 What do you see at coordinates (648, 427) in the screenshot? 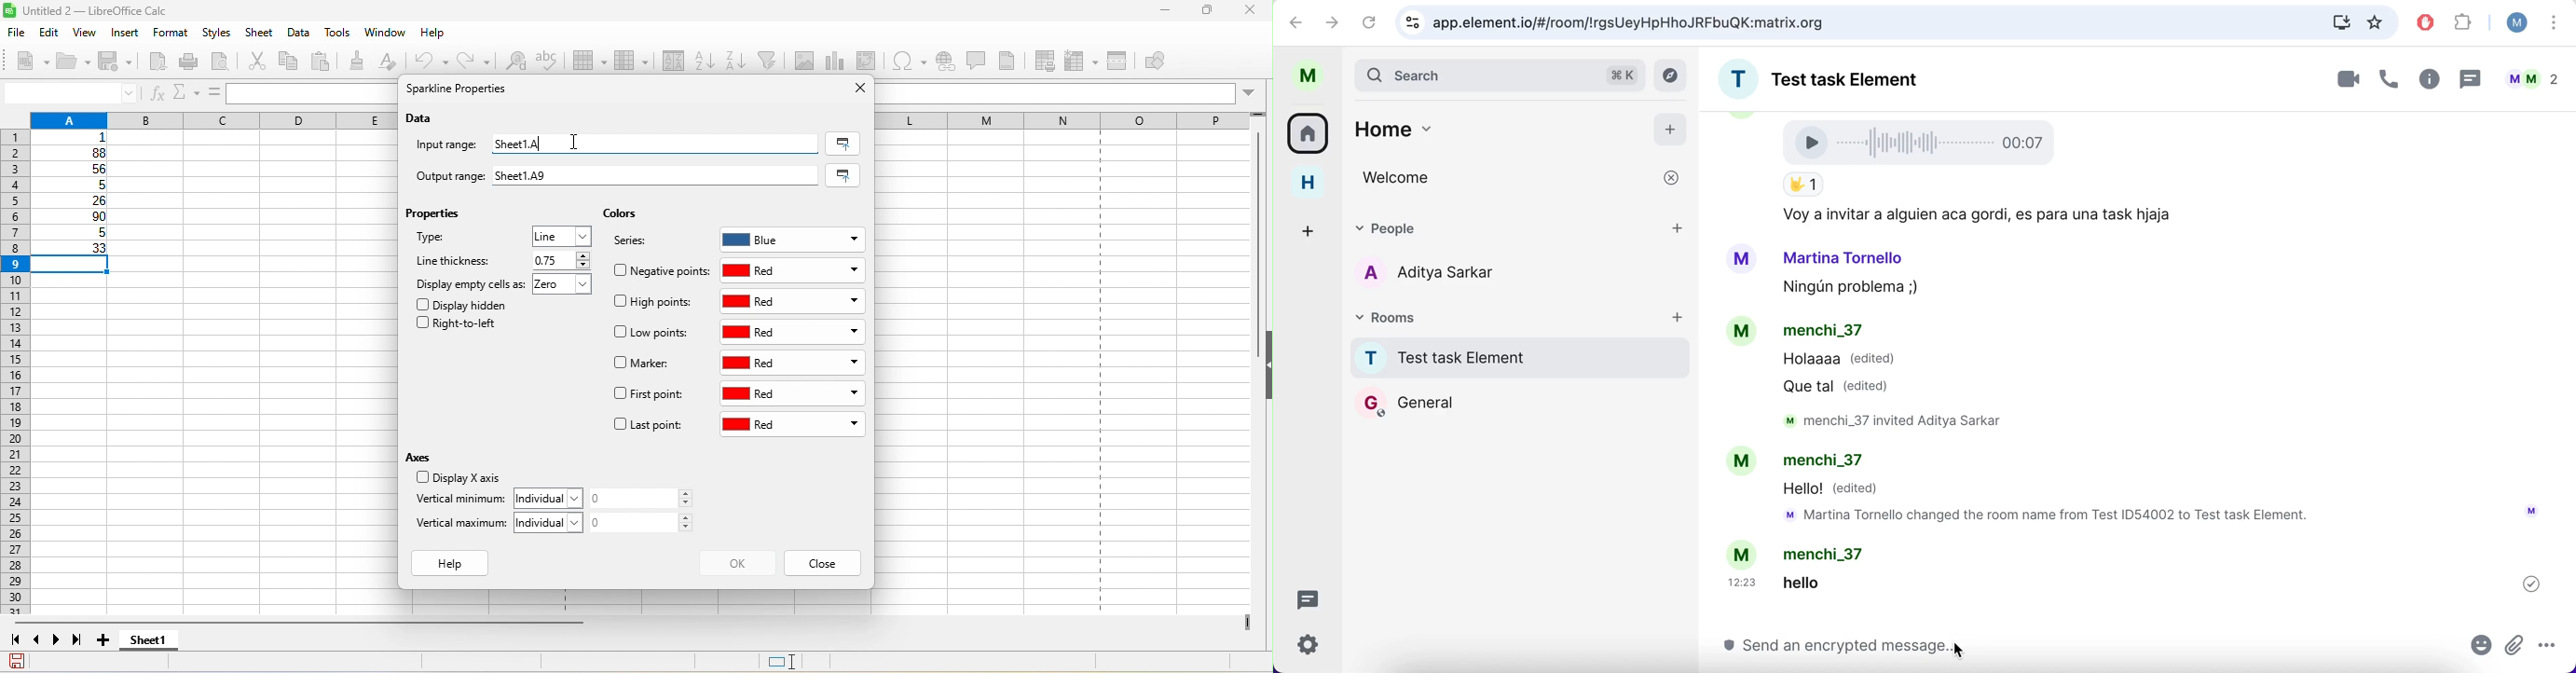
I see `last point` at bounding box center [648, 427].